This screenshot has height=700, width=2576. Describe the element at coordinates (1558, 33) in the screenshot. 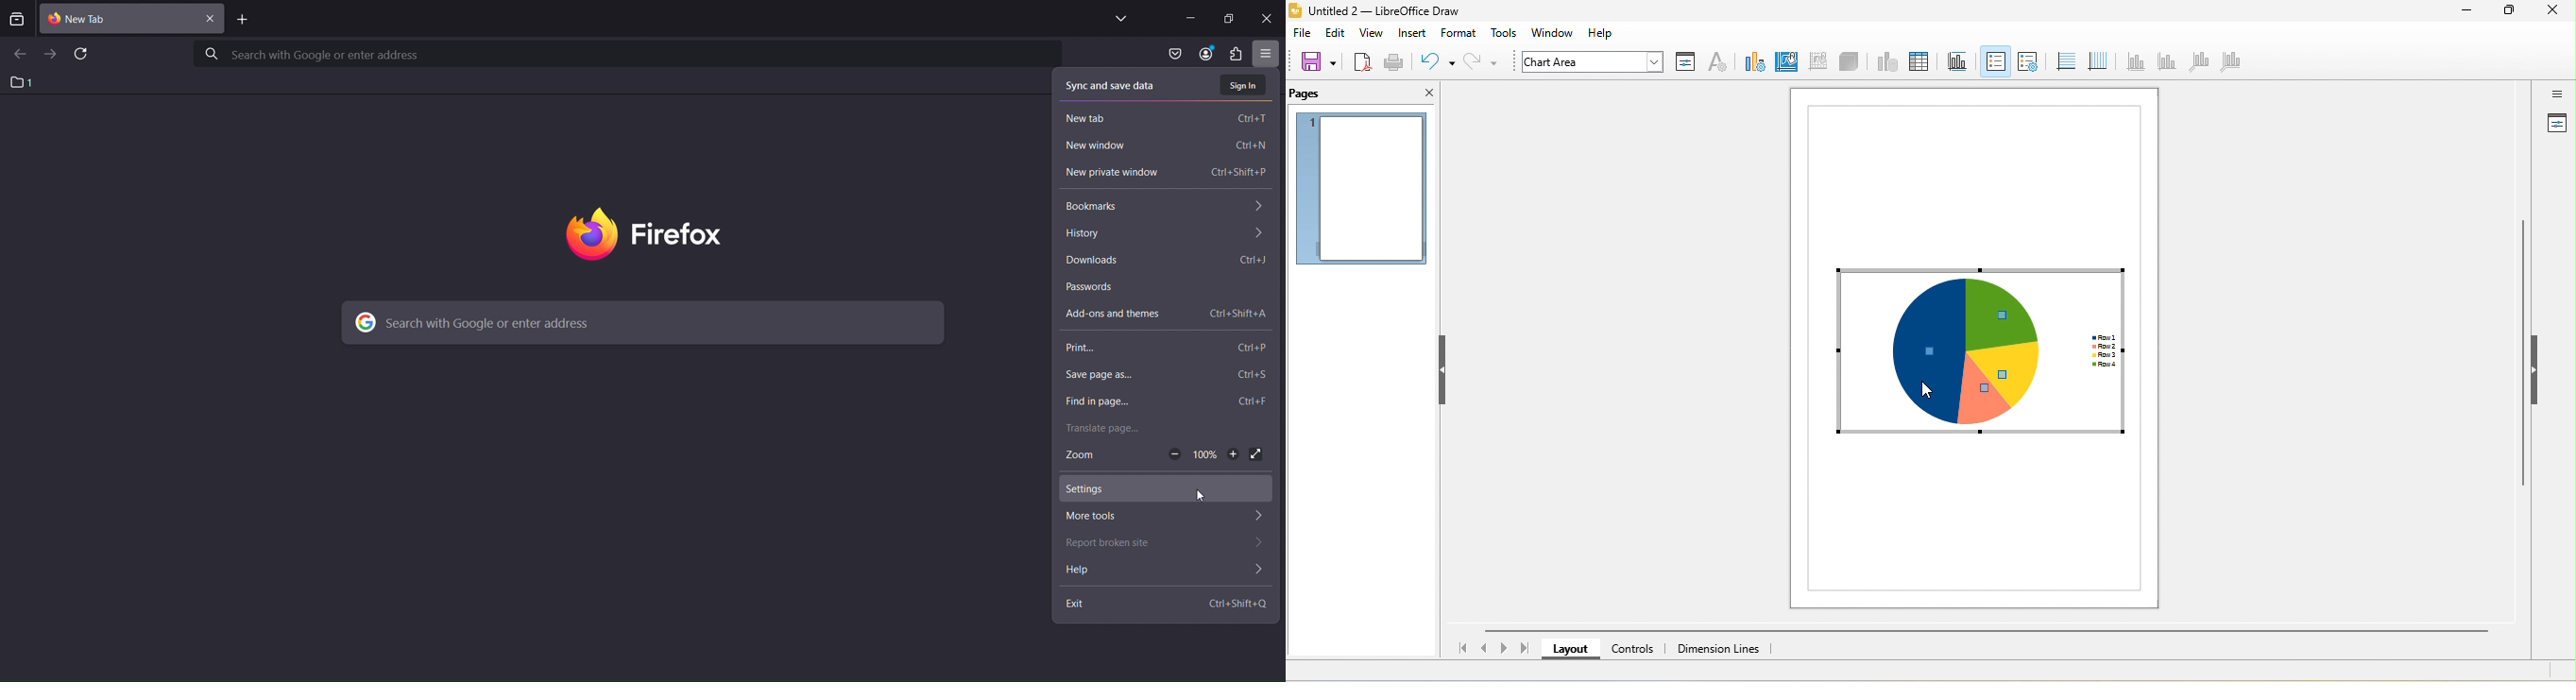

I see `window` at that location.